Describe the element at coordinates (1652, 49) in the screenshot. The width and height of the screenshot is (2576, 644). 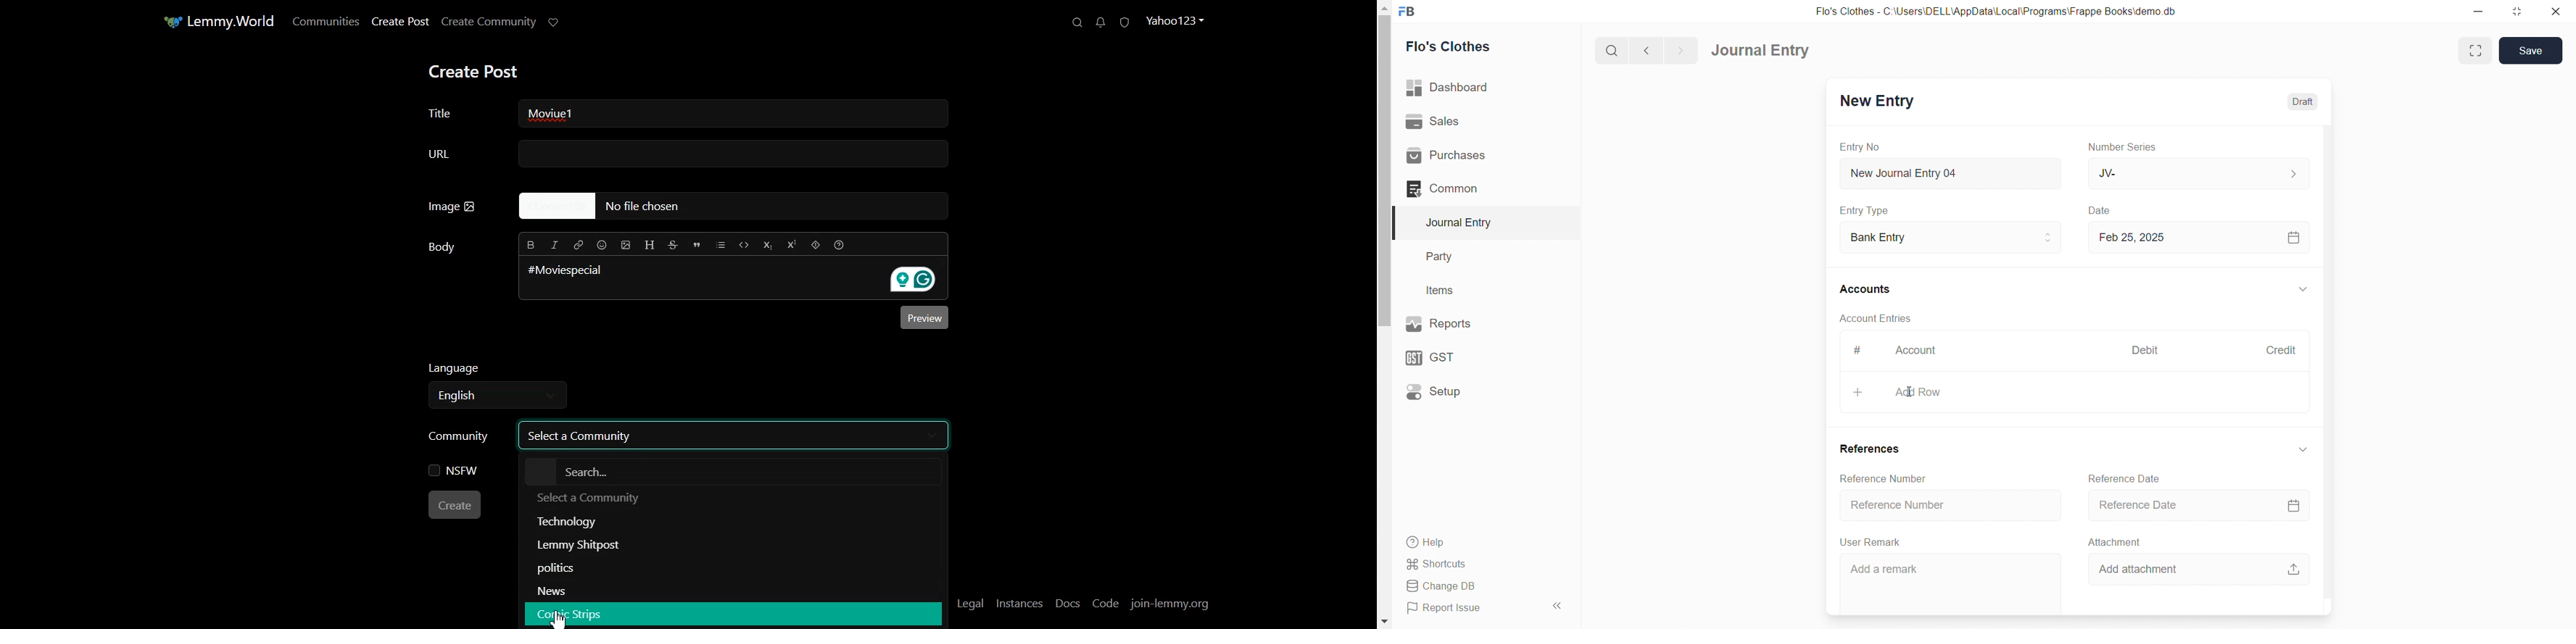
I see `navigate backward` at that location.